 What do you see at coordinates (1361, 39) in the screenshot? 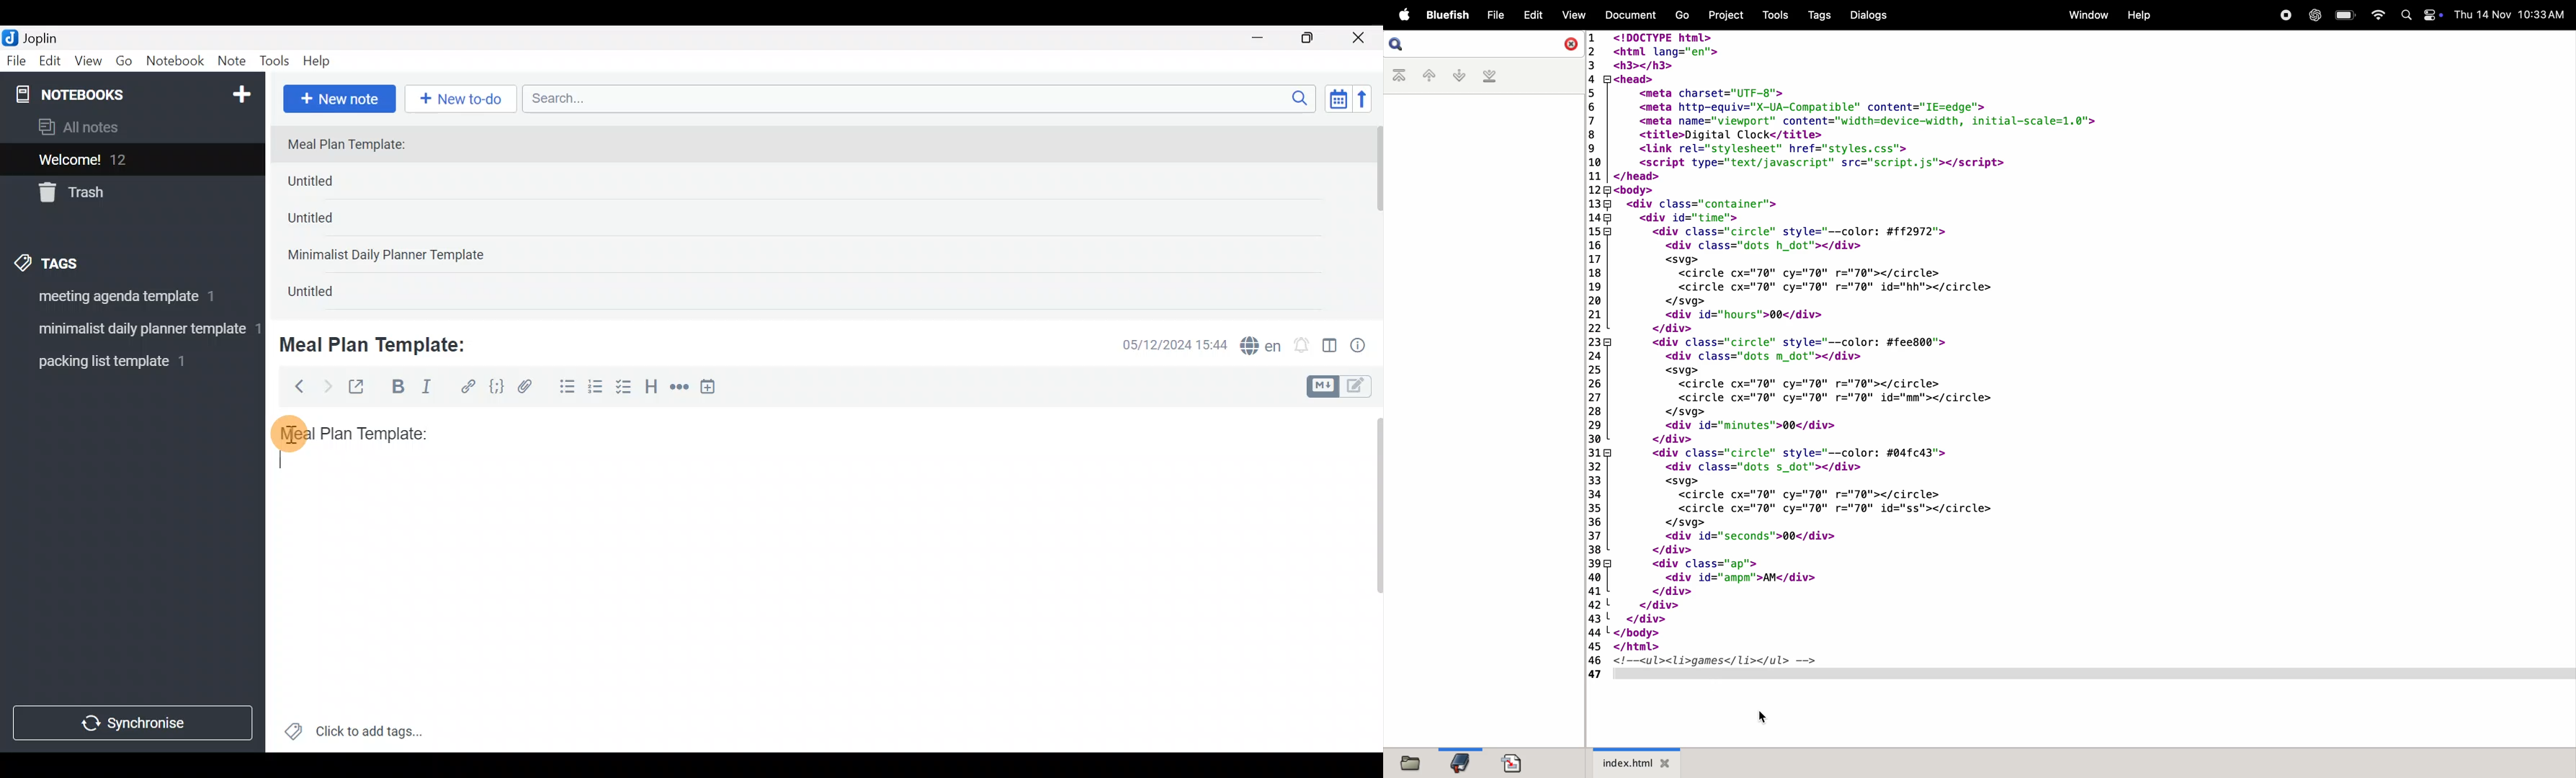
I see `Close` at bounding box center [1361, 39].